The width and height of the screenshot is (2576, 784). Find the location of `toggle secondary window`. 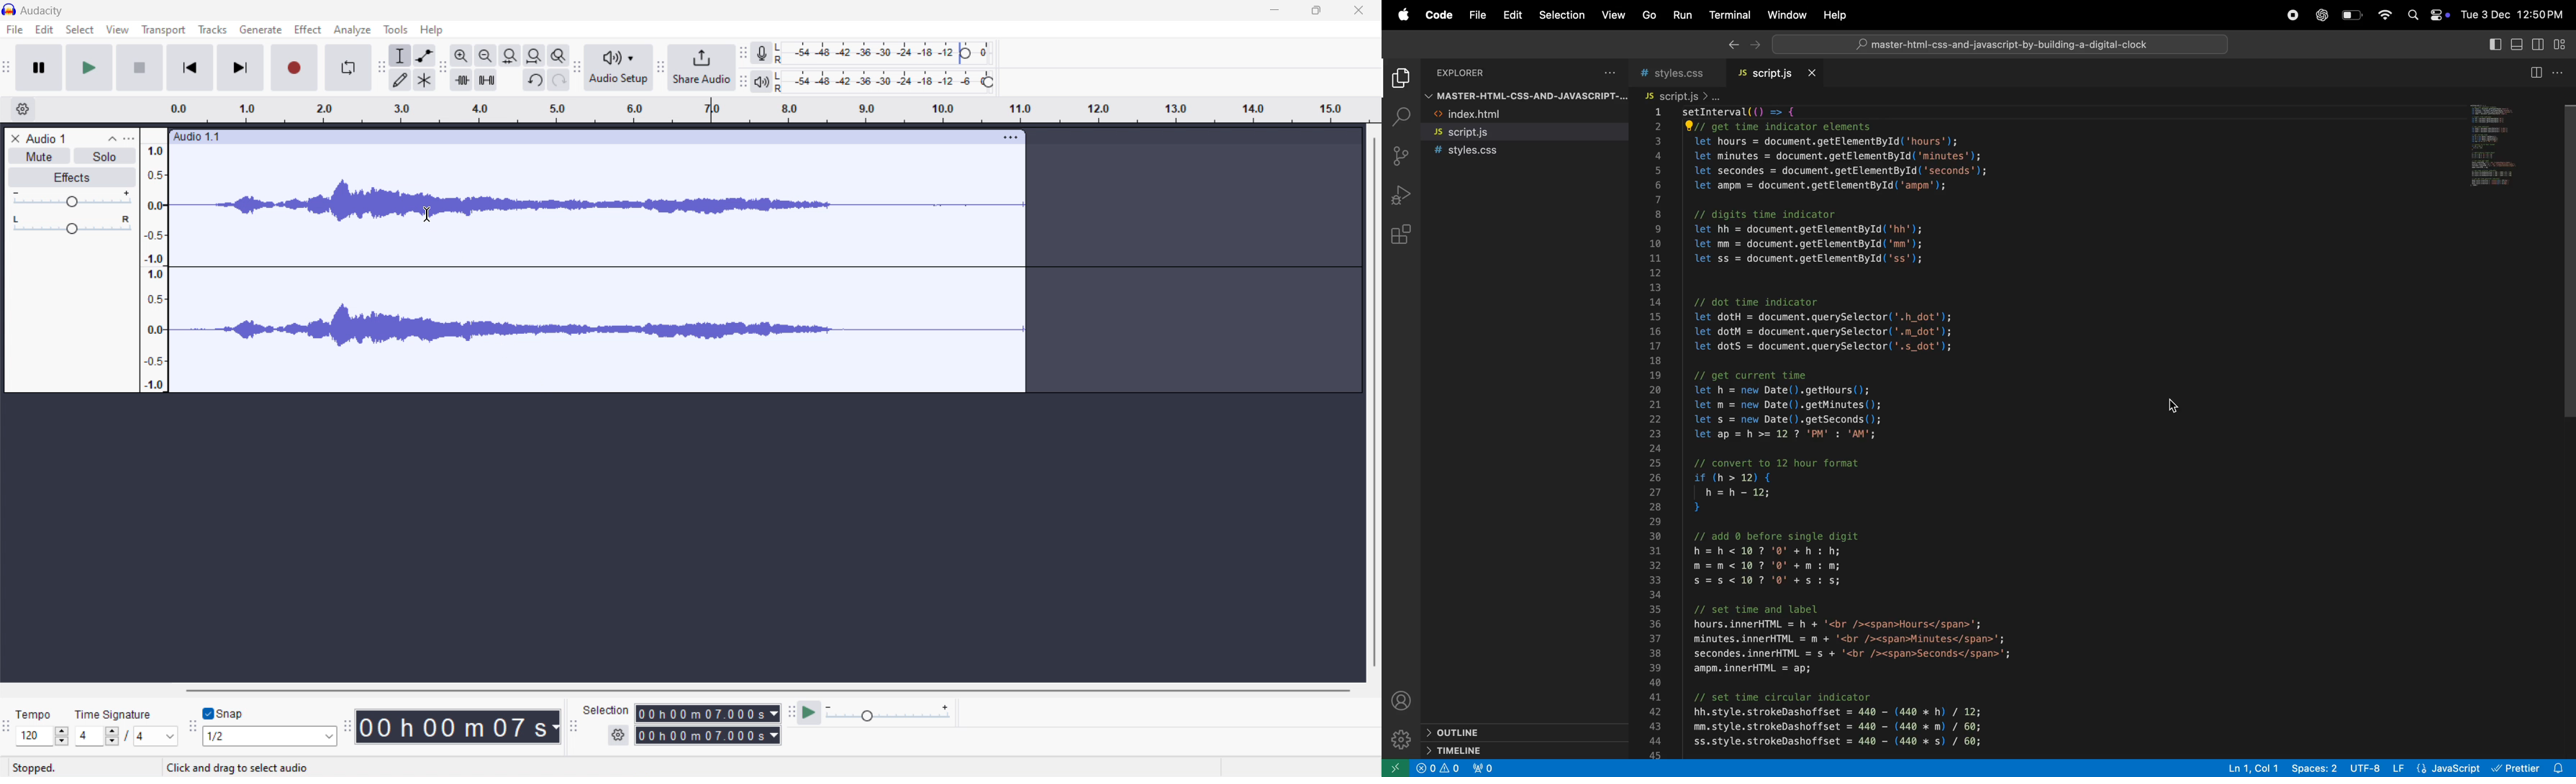

toggle secondary window is located at coordinates (2539, 43).